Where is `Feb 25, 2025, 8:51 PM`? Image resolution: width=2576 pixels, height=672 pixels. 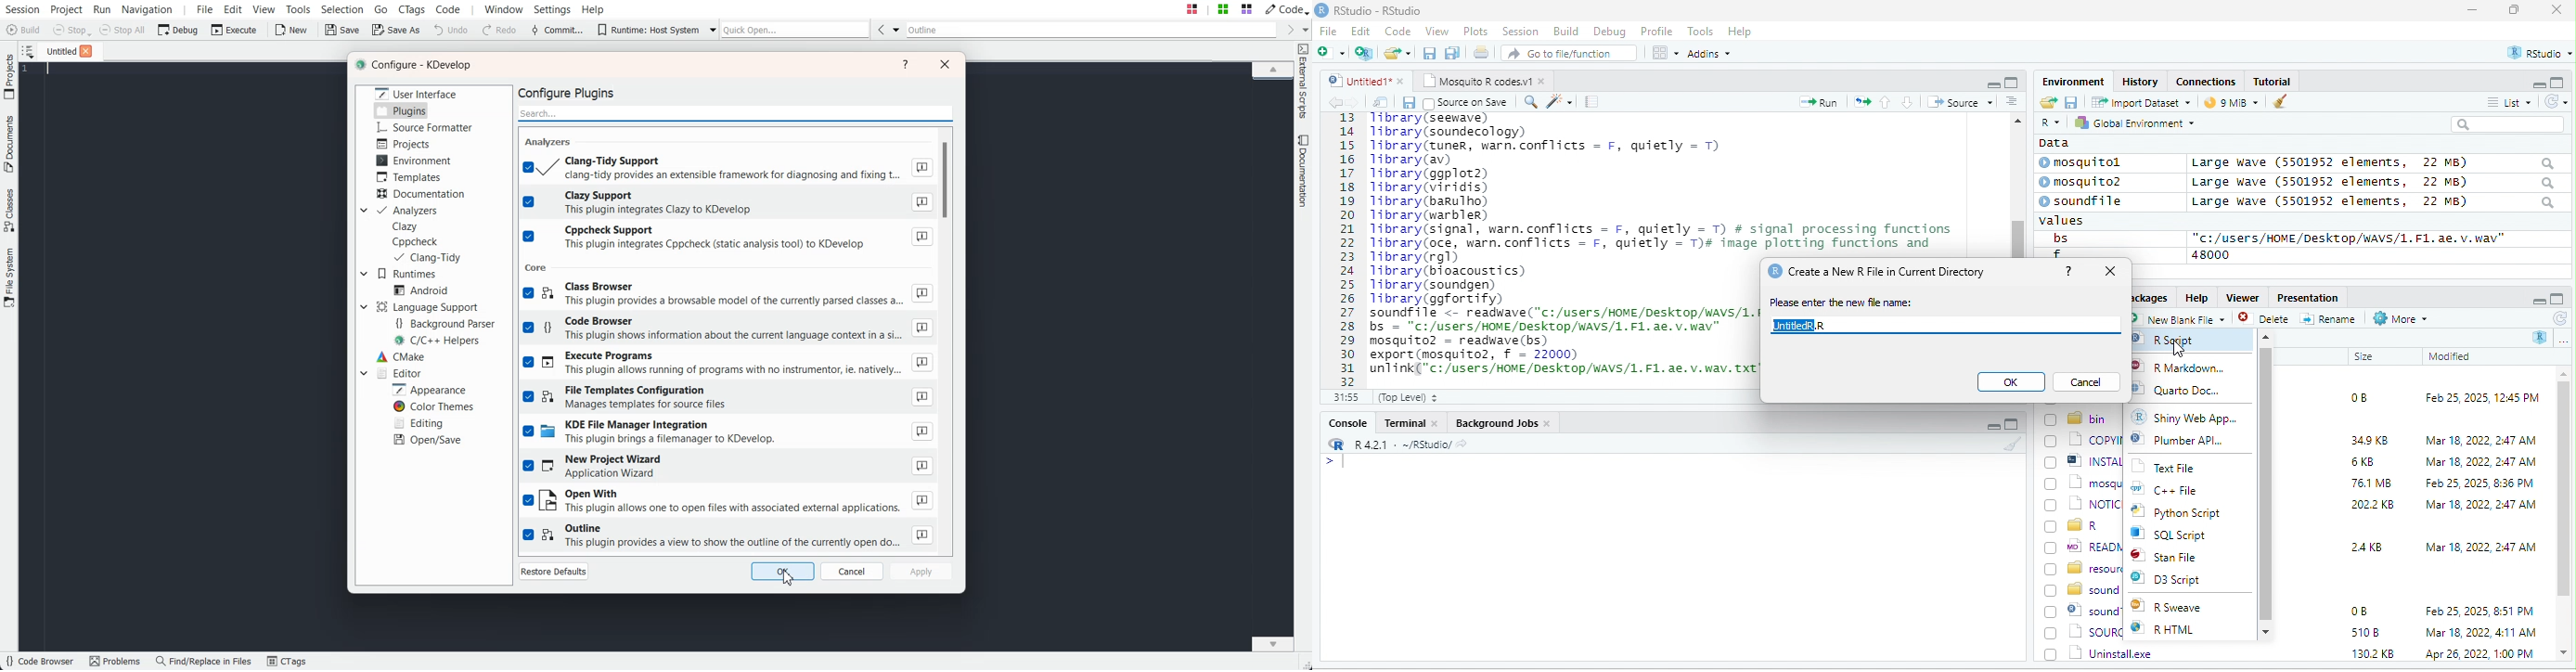
Feb 25, 2025, 8:51 PM is located at coordinates (2480, 612).